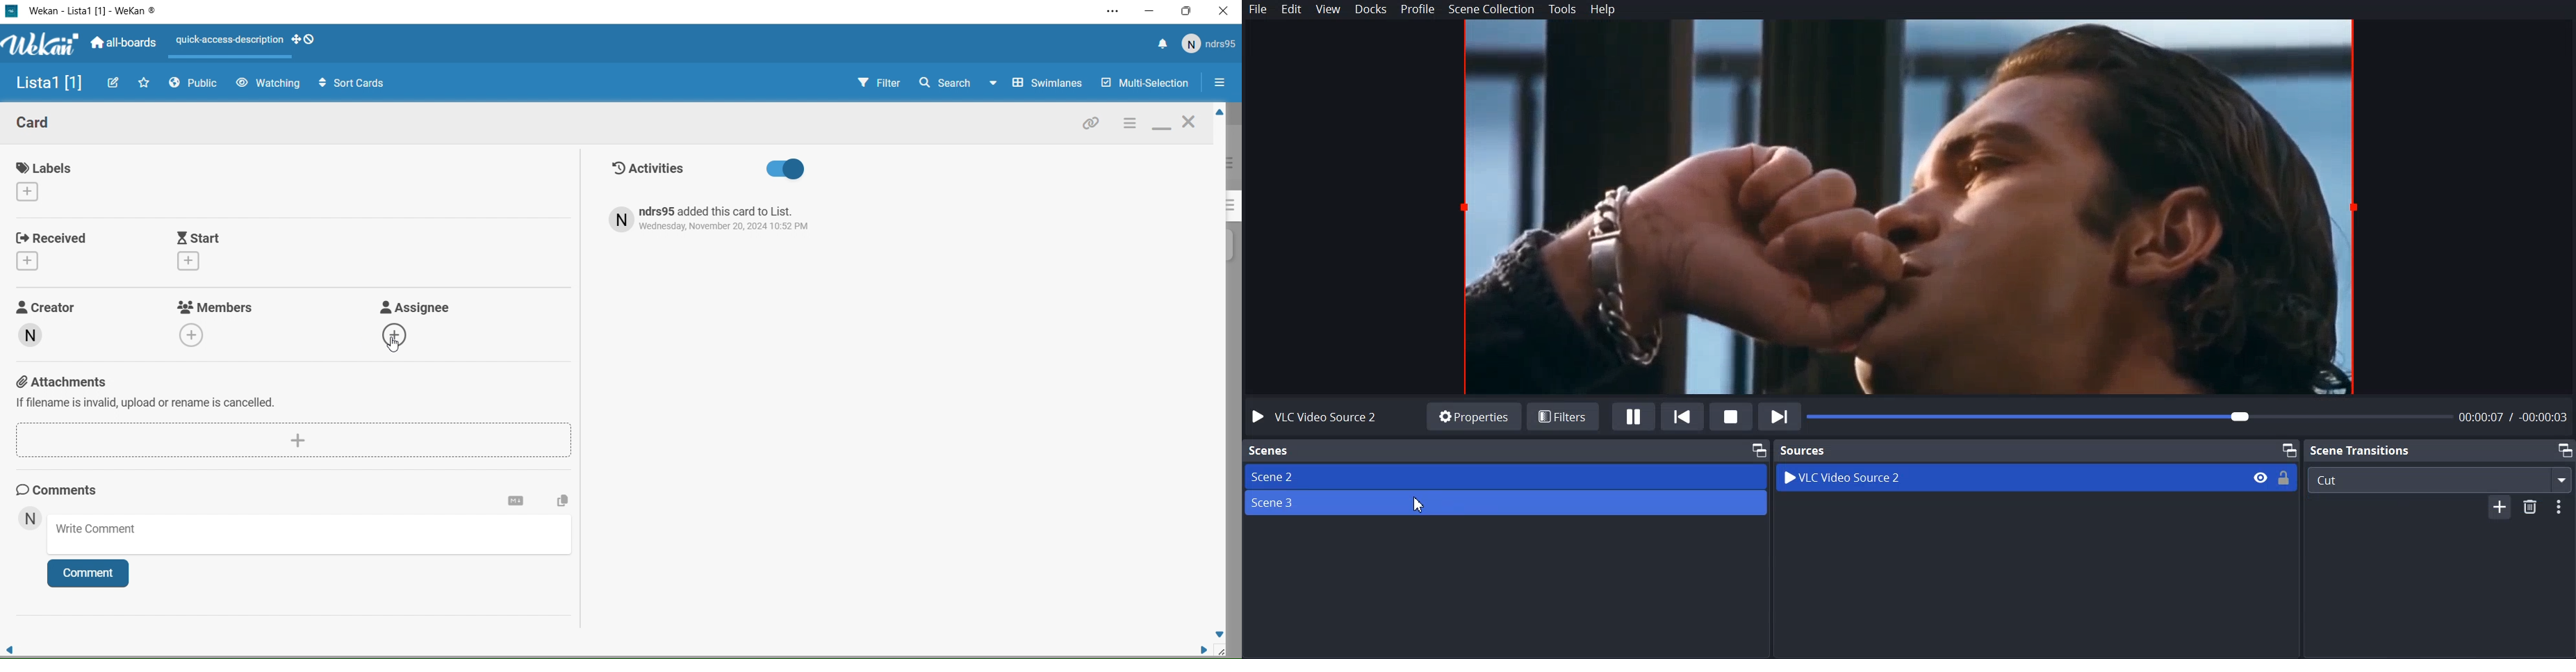  What do you see at coordinates (1129, 124) in the screenshot?
I see `options` at bounding box center [1129, 124].